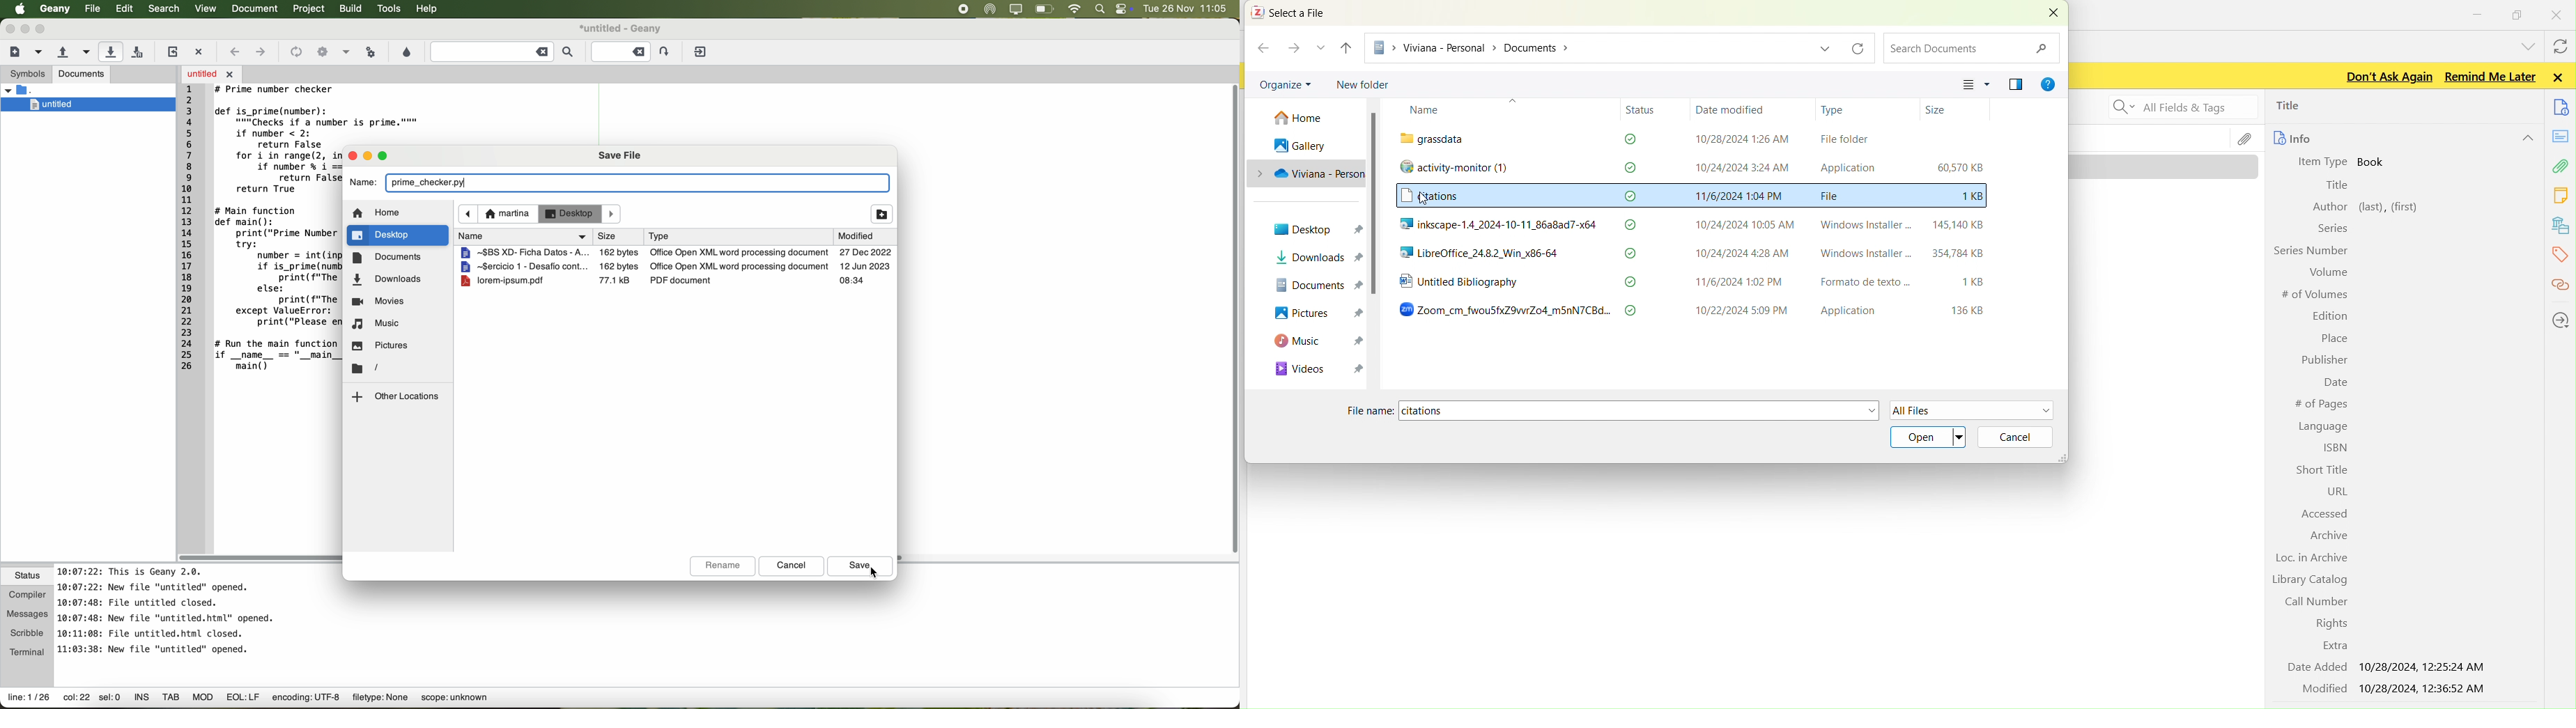 This screenshot has width=2576, height=728. I want to click on check, so click(1633, 166).